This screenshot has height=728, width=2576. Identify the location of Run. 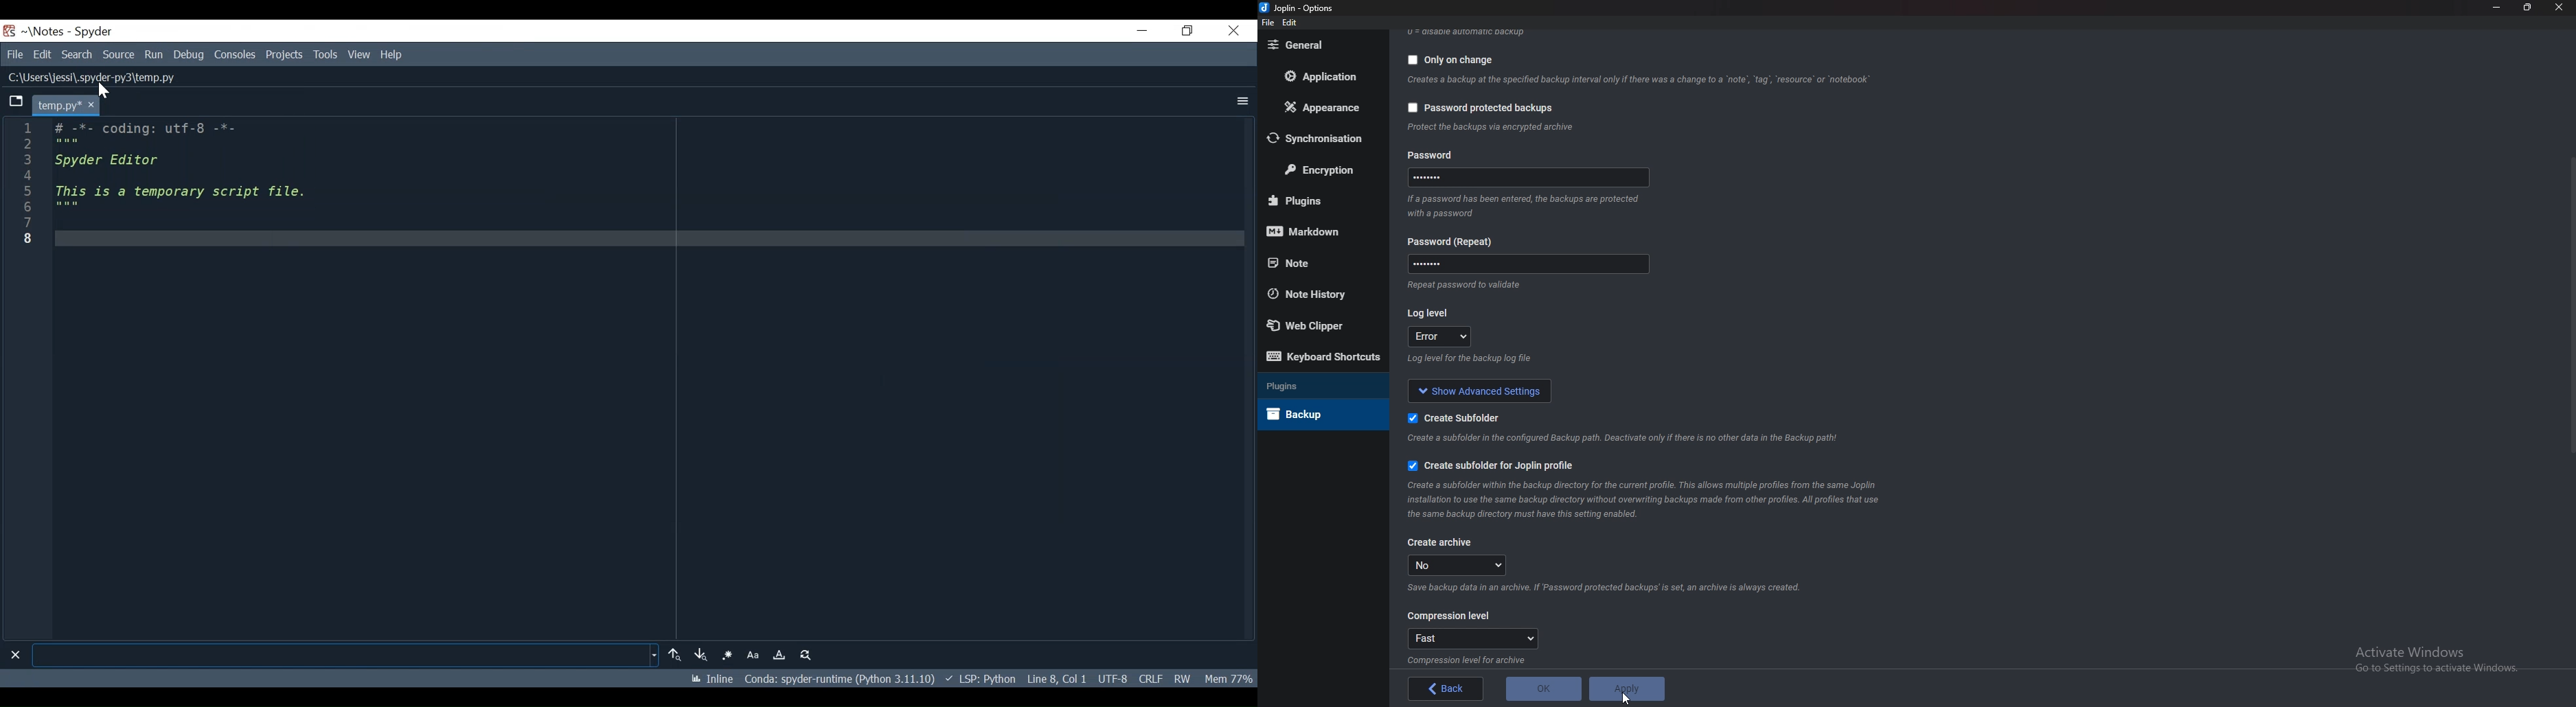
(157, 54).